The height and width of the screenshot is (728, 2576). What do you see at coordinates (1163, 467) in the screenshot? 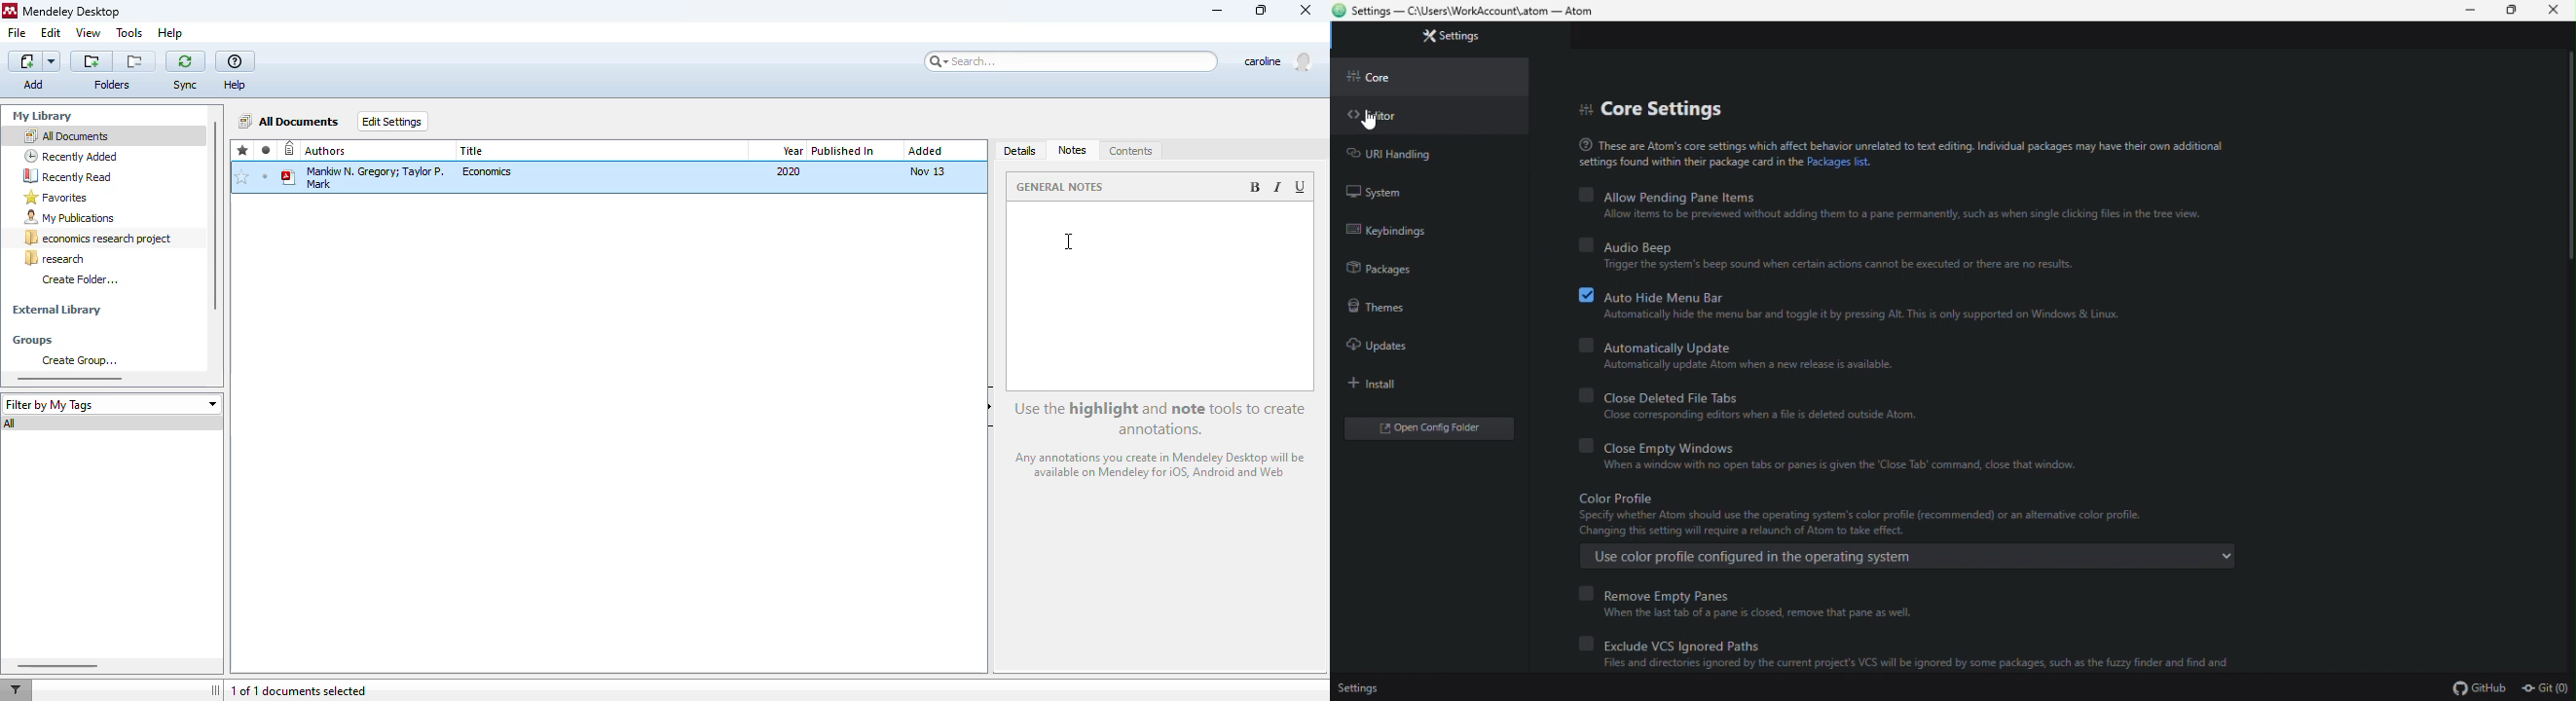
I see `any annotations you create in Mendeley Desktop will be available on Mendeley for iOS, android and web.` at bounding box center [1163, 467].